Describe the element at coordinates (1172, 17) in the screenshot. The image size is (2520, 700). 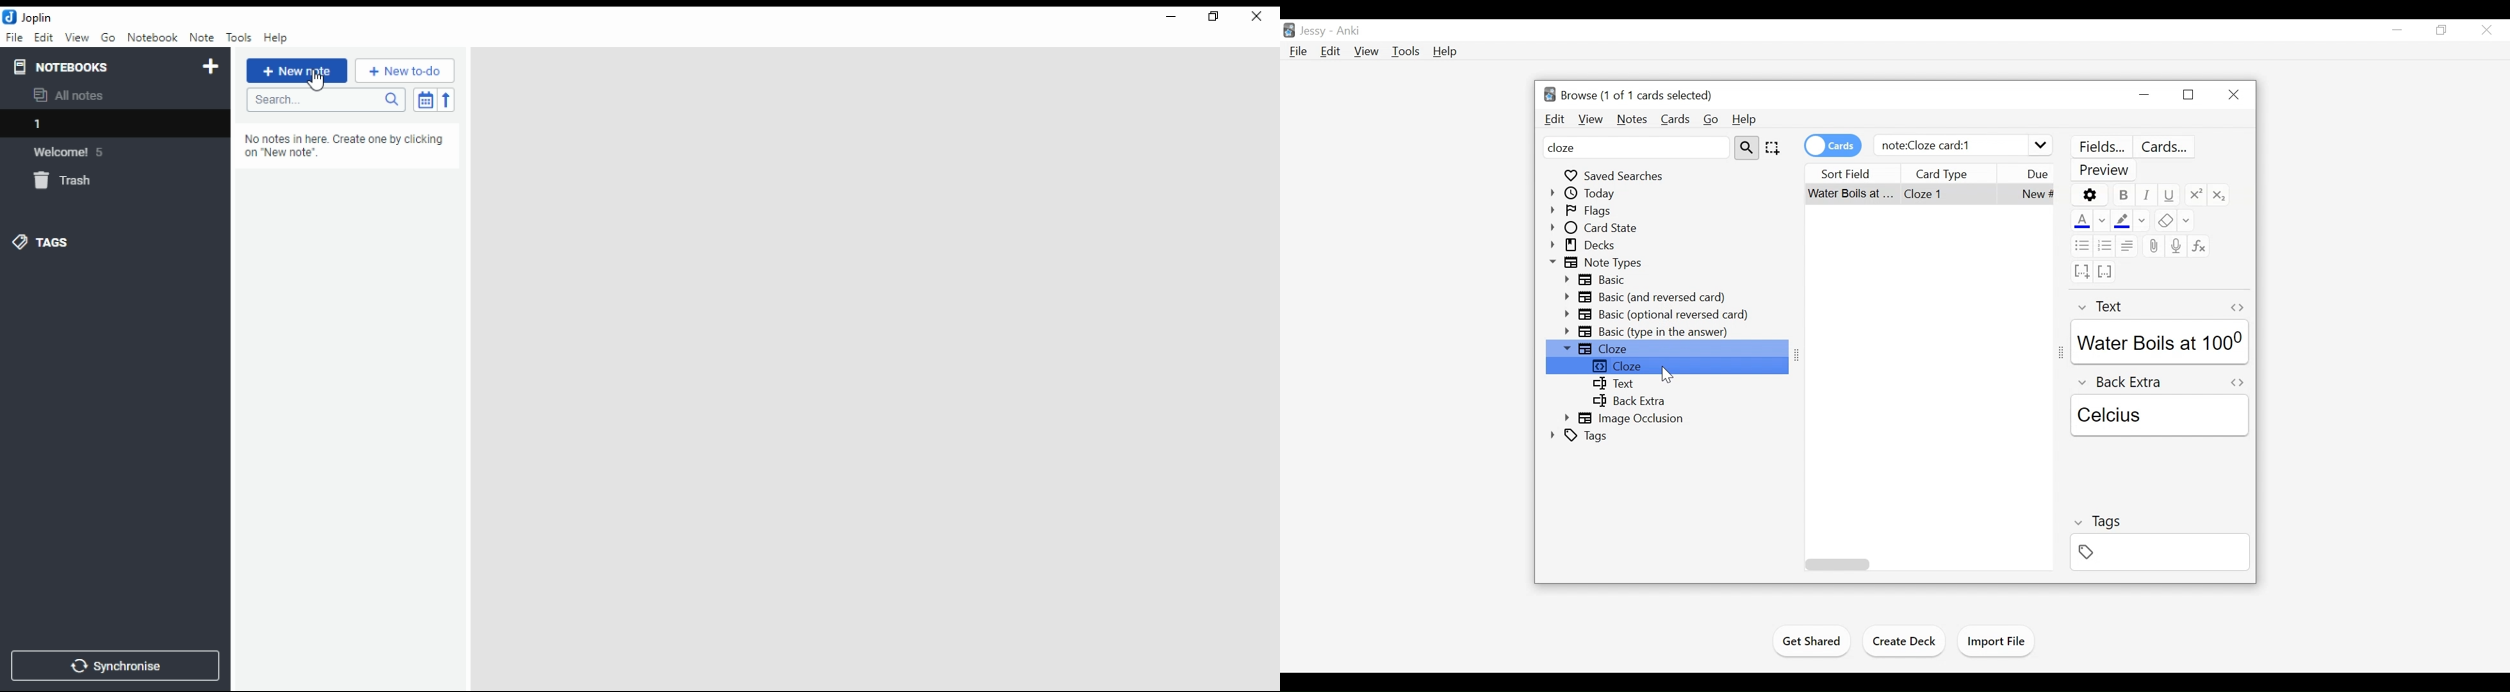
I see `minimize` at that location.